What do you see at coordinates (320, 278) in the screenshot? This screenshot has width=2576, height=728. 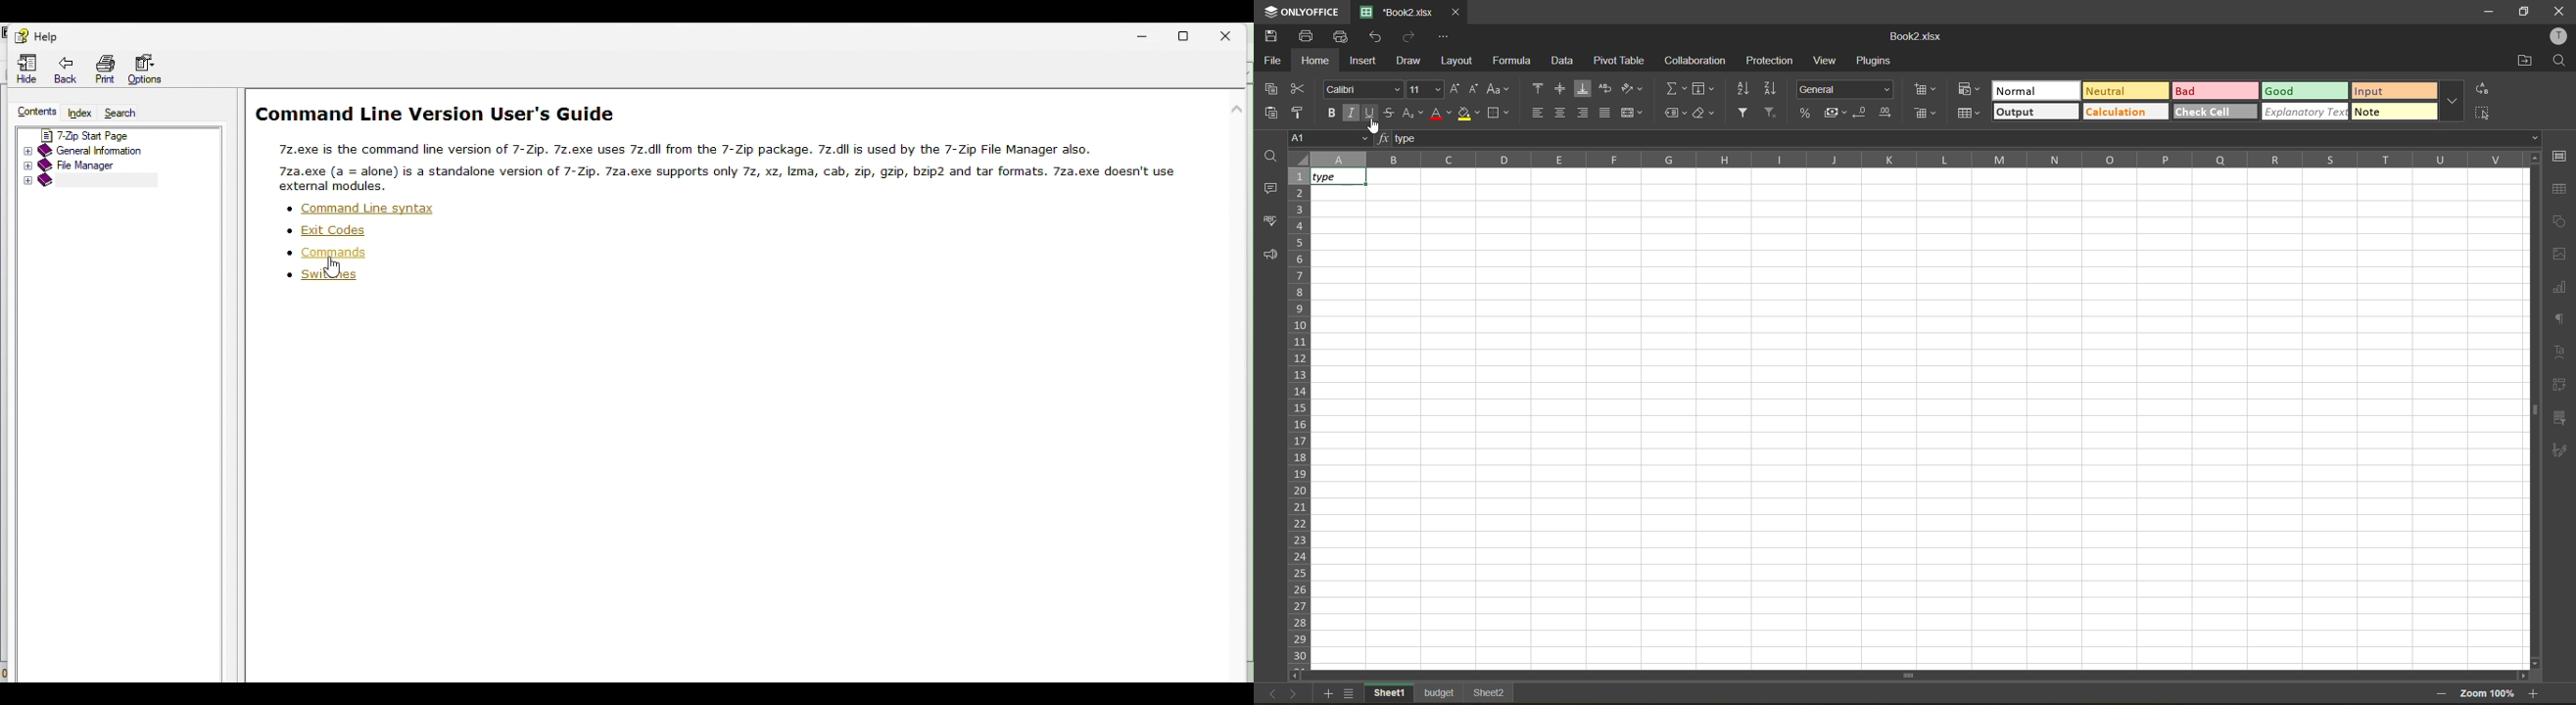 I see `Switches` at bounding box center [320, 278].